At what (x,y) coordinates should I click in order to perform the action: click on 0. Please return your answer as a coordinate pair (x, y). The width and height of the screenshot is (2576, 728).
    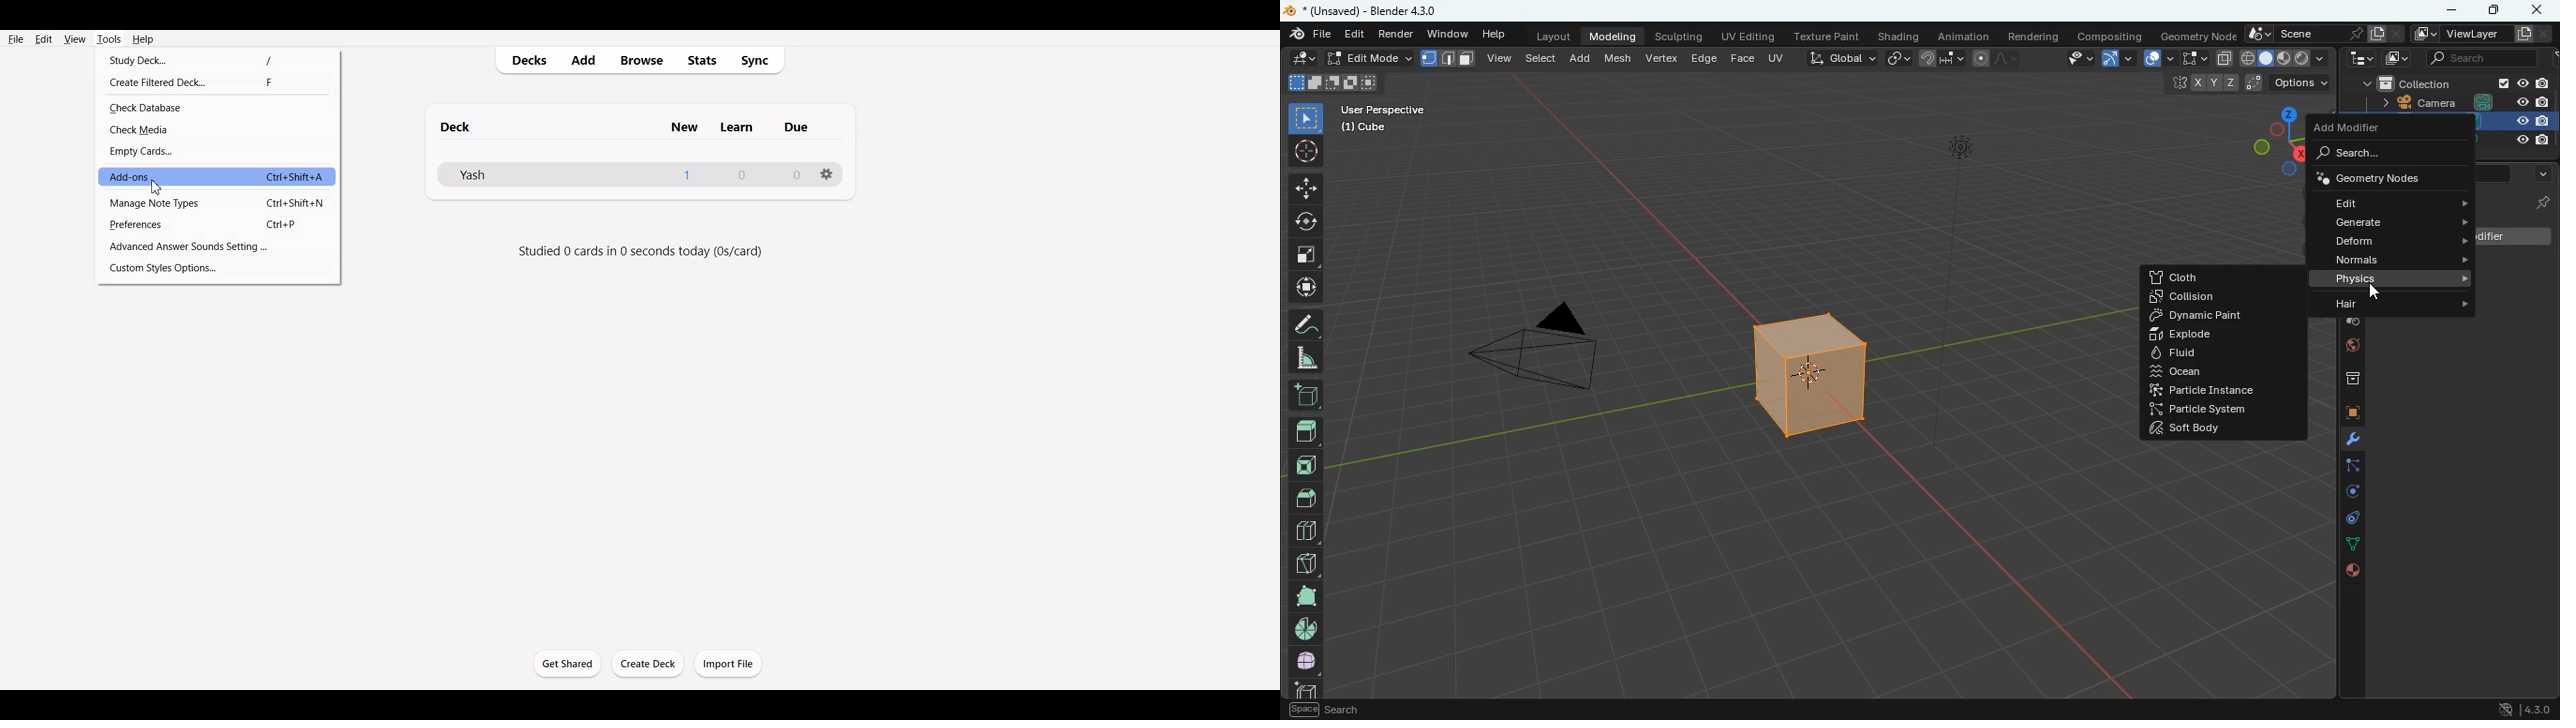
    Looking at the image, I should click on (794, 176).